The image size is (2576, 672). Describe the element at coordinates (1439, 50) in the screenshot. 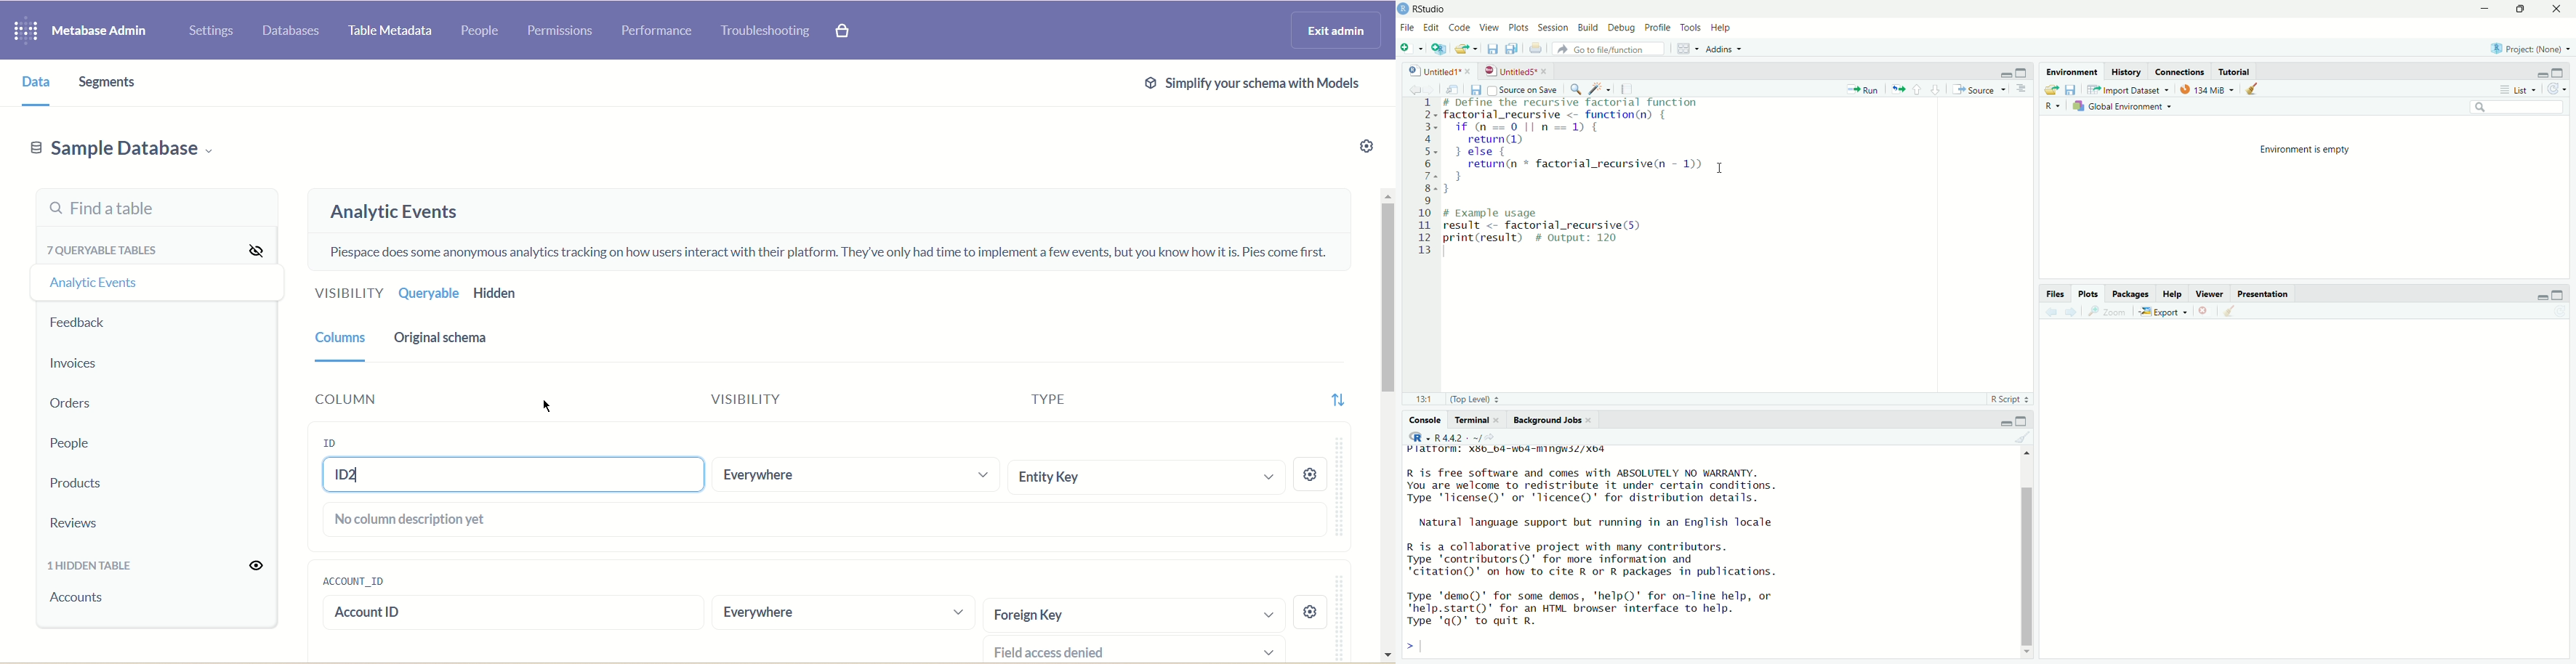

I see `Create a project` at that location.